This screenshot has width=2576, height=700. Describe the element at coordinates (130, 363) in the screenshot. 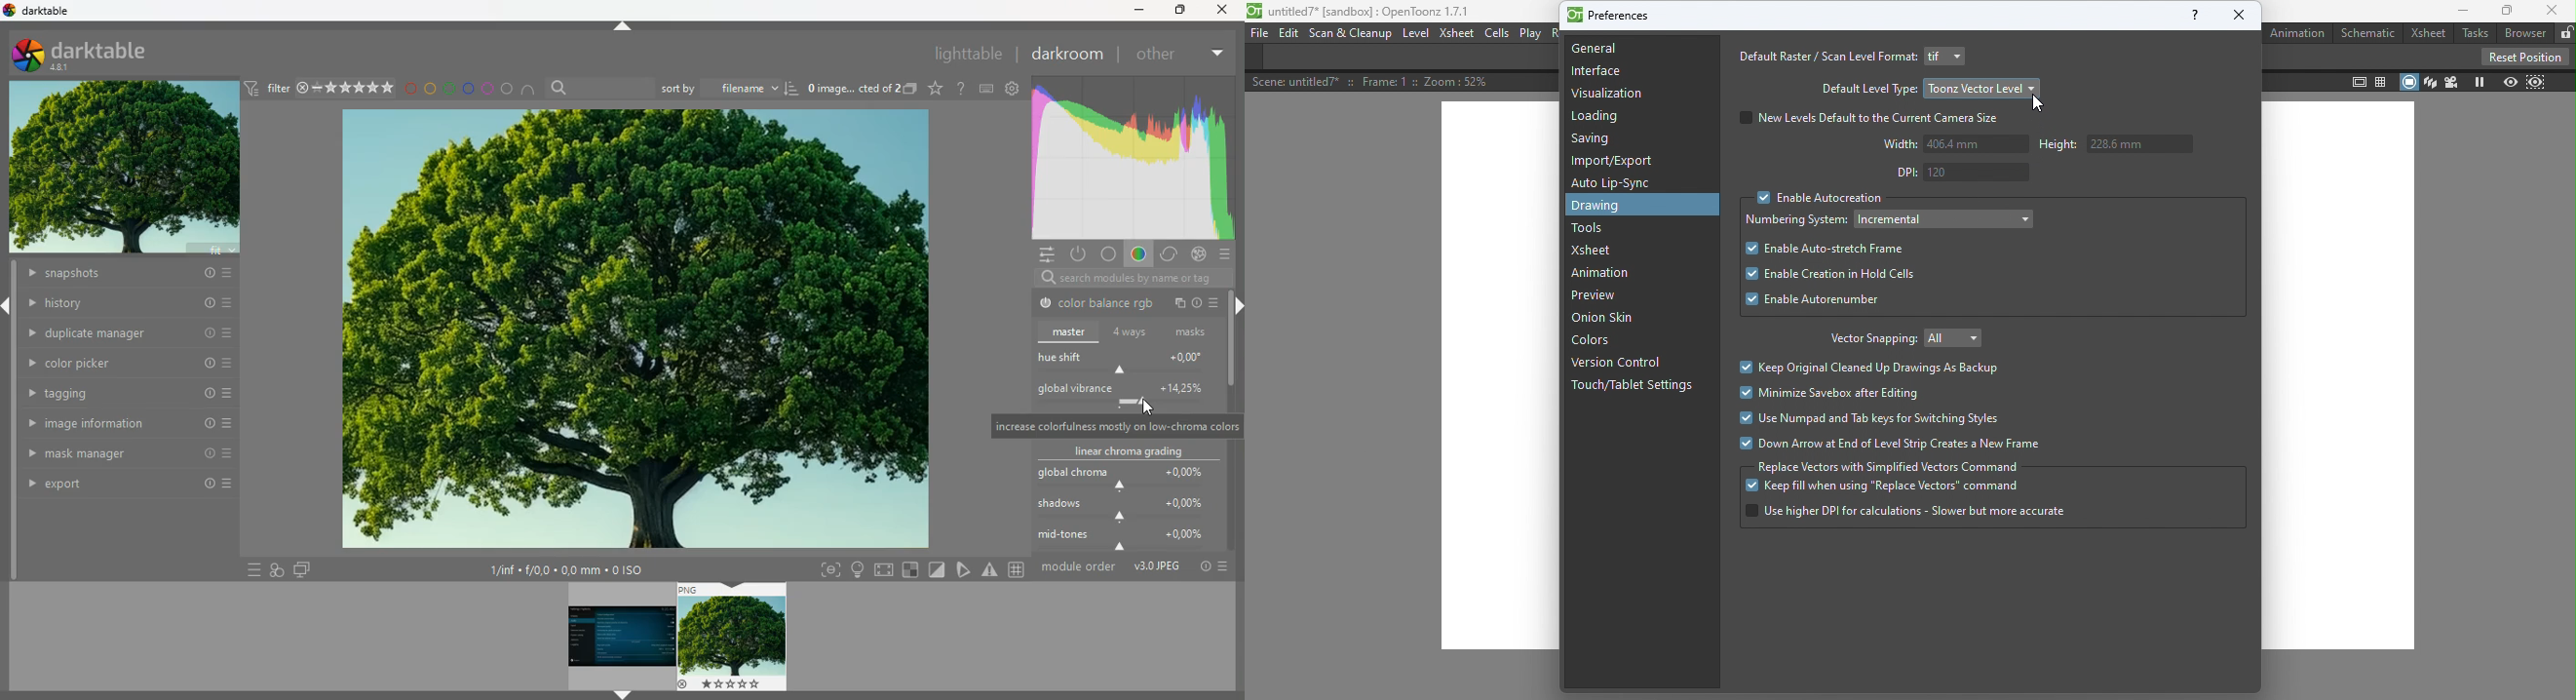

I see `color picker` at that location.